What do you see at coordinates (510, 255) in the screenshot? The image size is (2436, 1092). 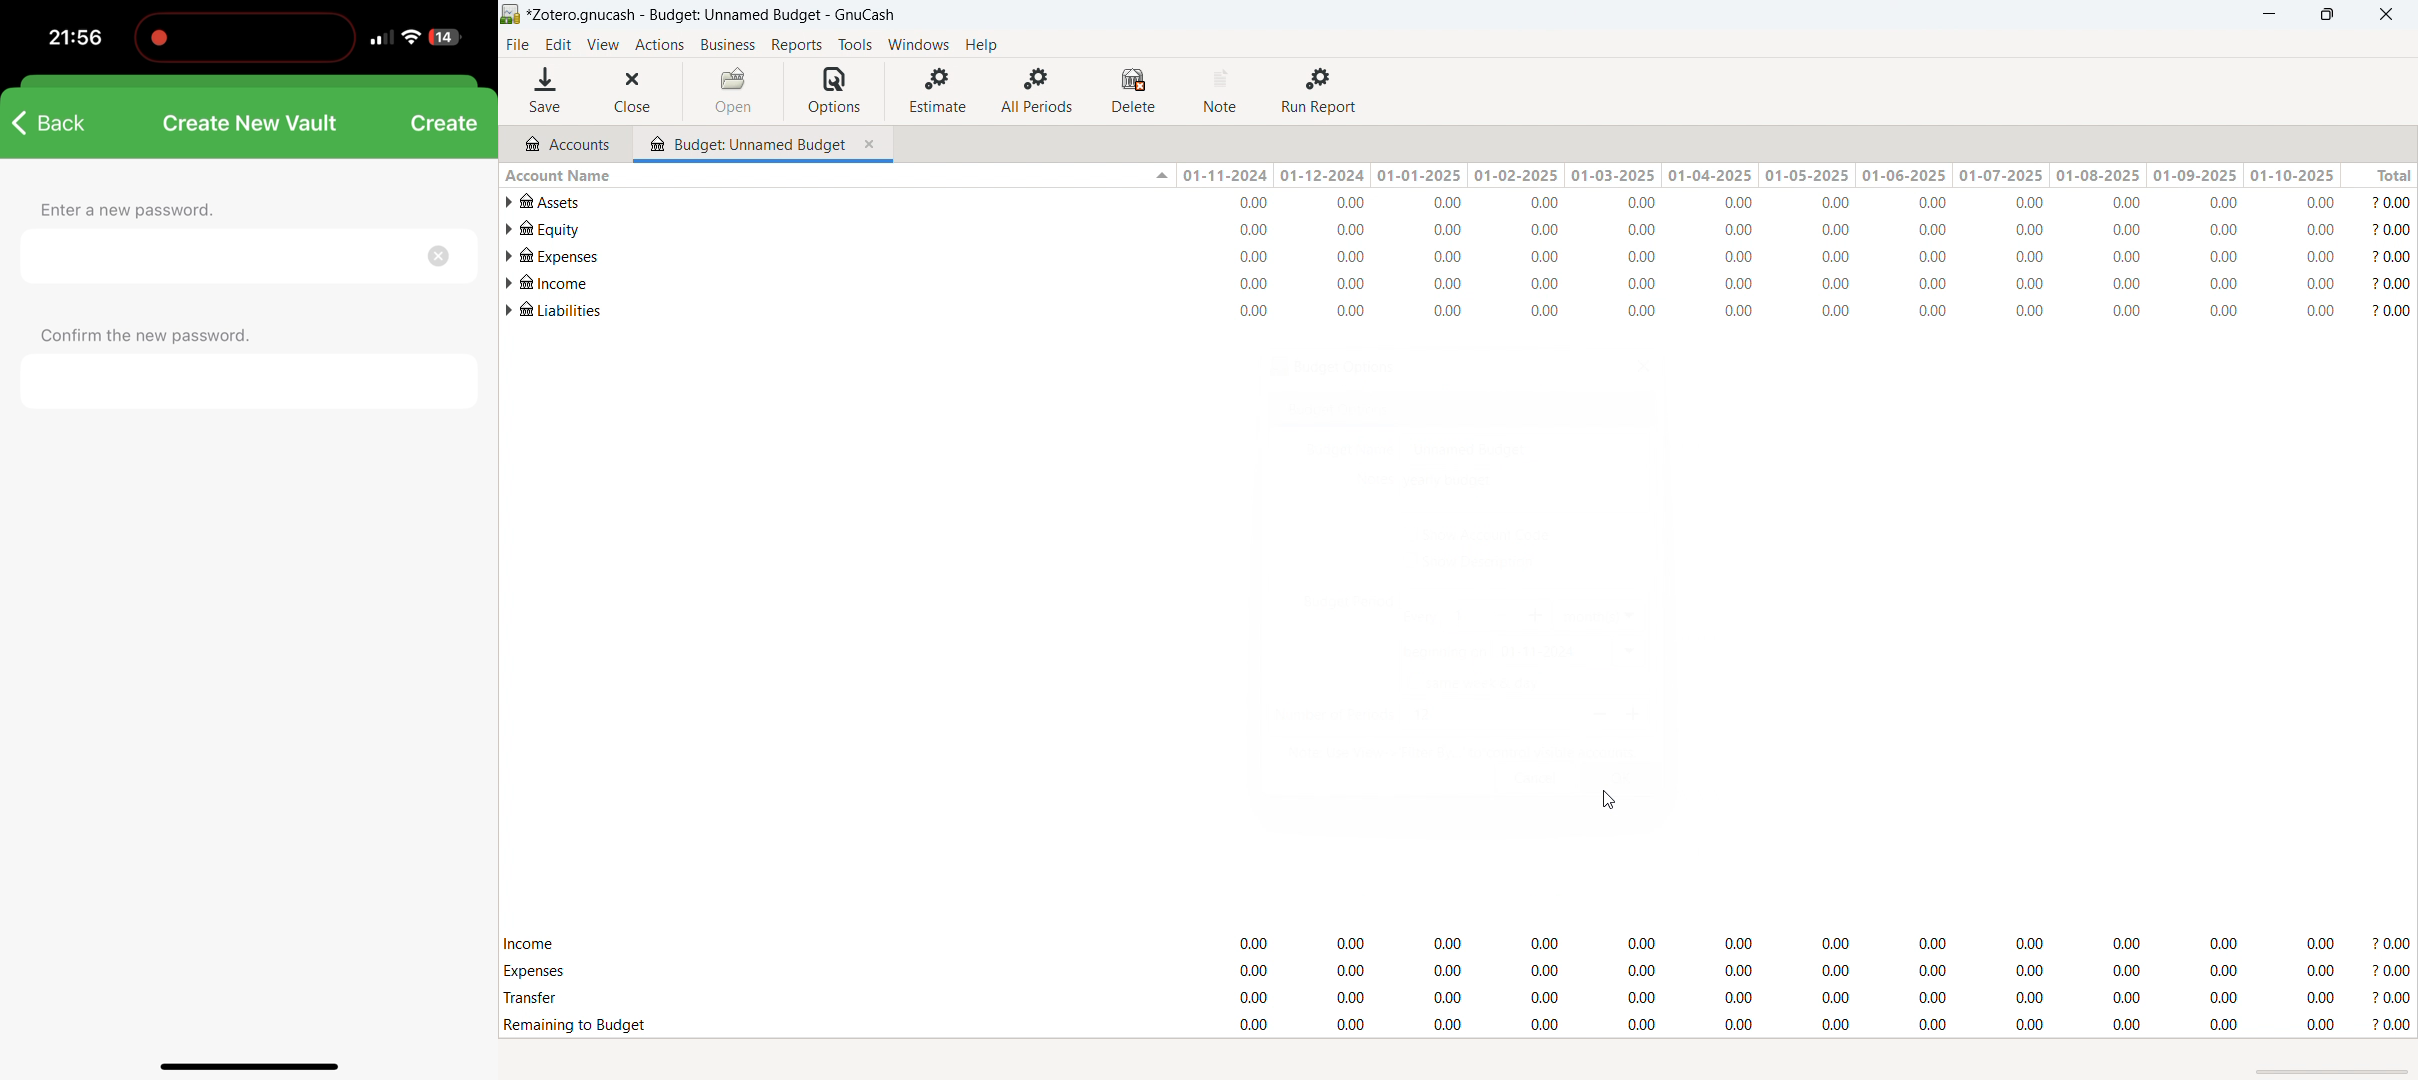 I see `expand subaccounts` at bounding box center [510, 255].